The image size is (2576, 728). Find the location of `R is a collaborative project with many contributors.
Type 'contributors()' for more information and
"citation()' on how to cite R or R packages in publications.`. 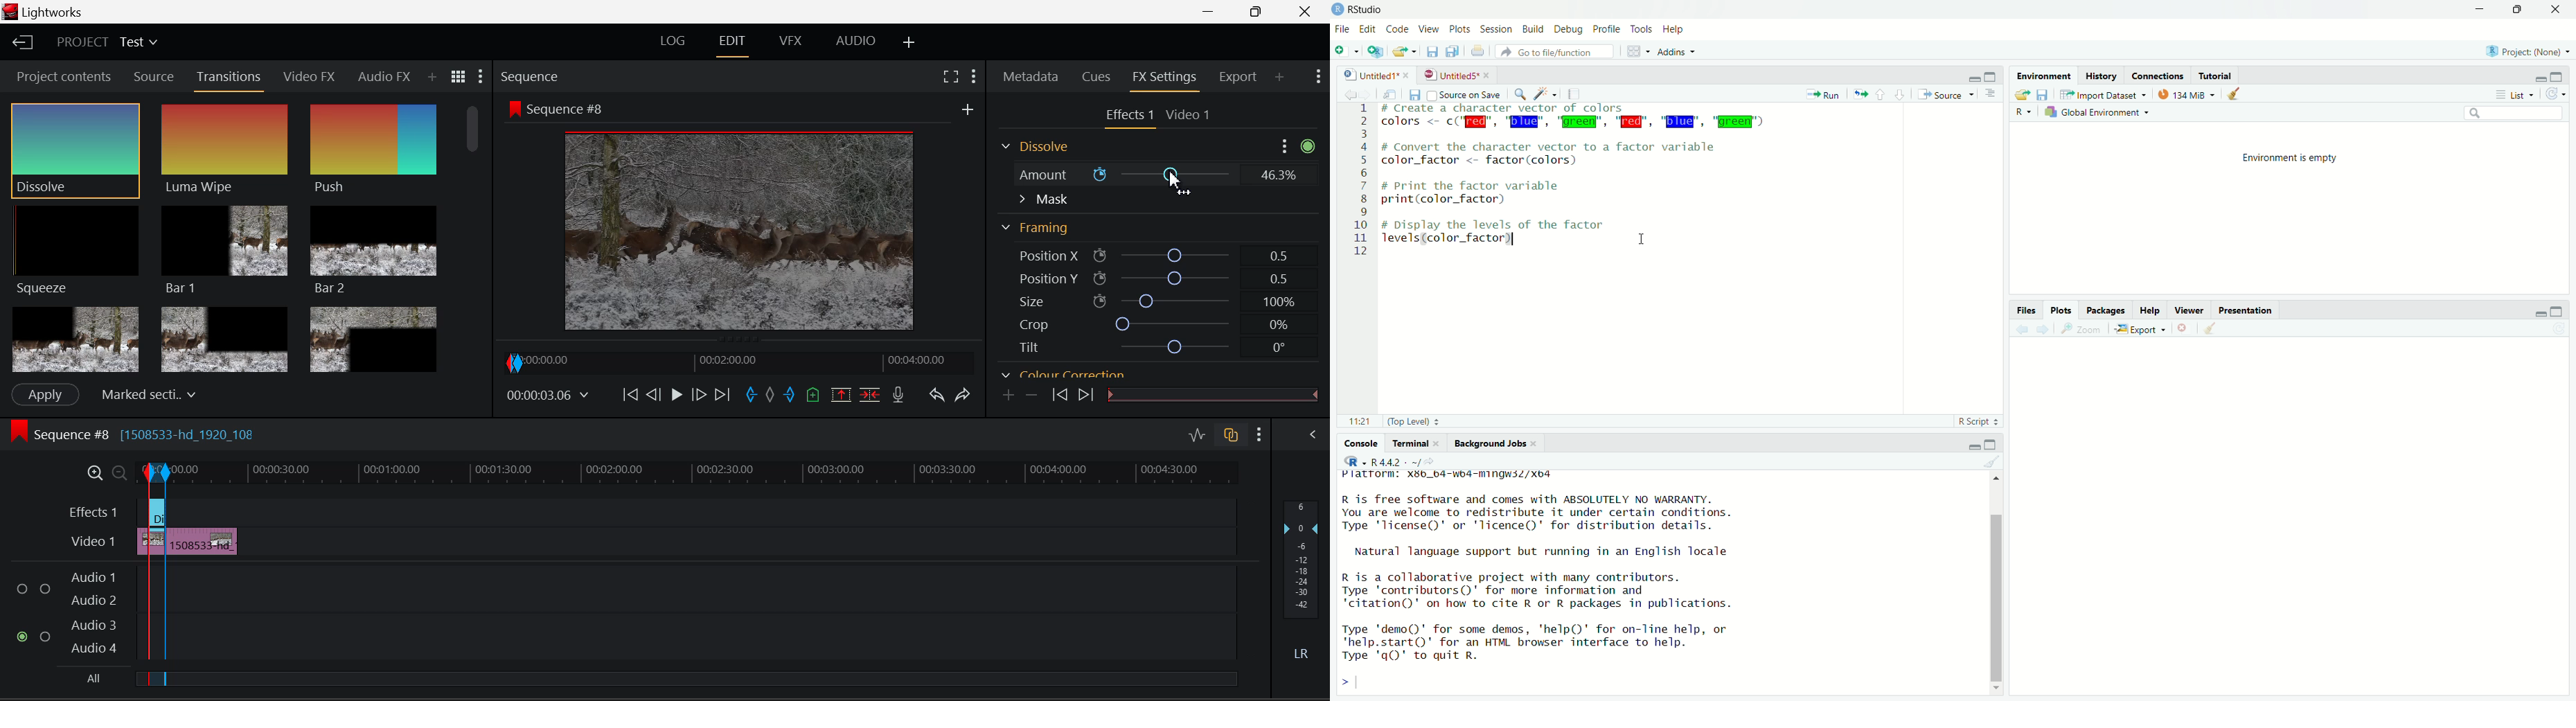

R is a collaborative project with many contributors.
Type 'contributors()' for more information and
"citation()' on how to cite R or R packages in publications. is located at coordinates (1556, 589).